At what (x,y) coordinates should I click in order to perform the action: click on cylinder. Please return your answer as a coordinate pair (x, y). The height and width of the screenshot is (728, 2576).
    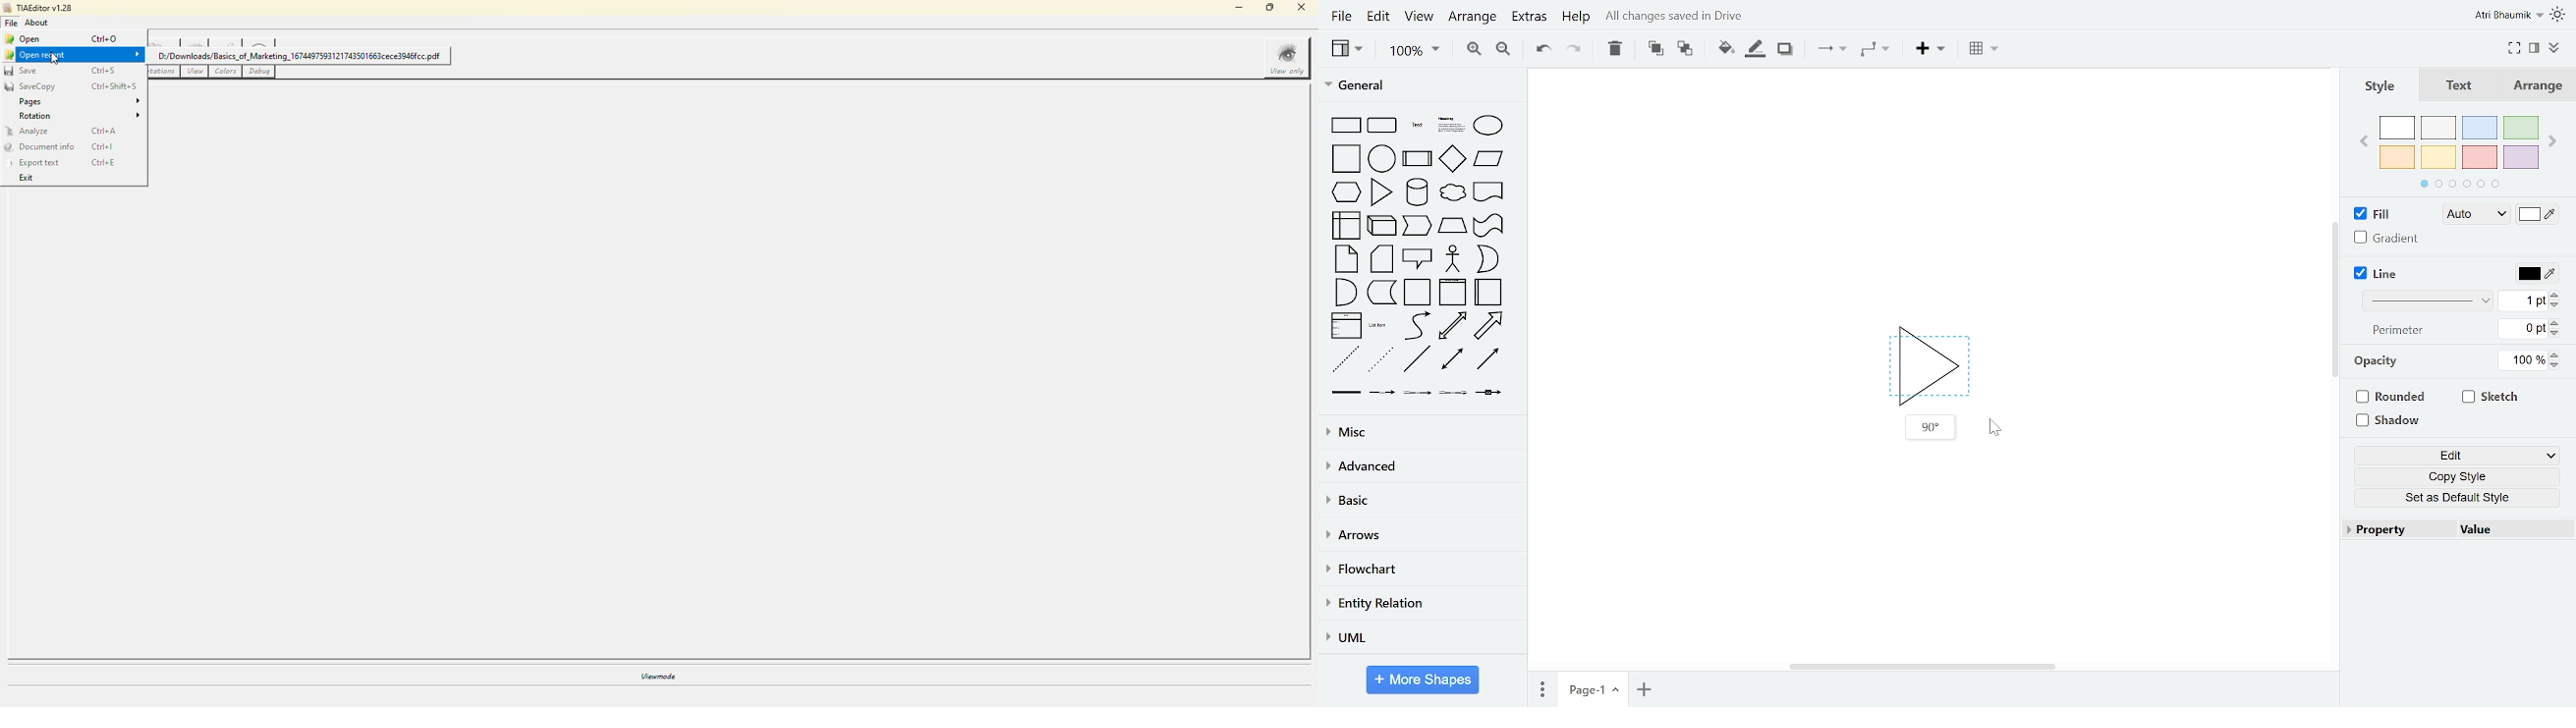
    Looking at the image, I should click on (1417, 191).